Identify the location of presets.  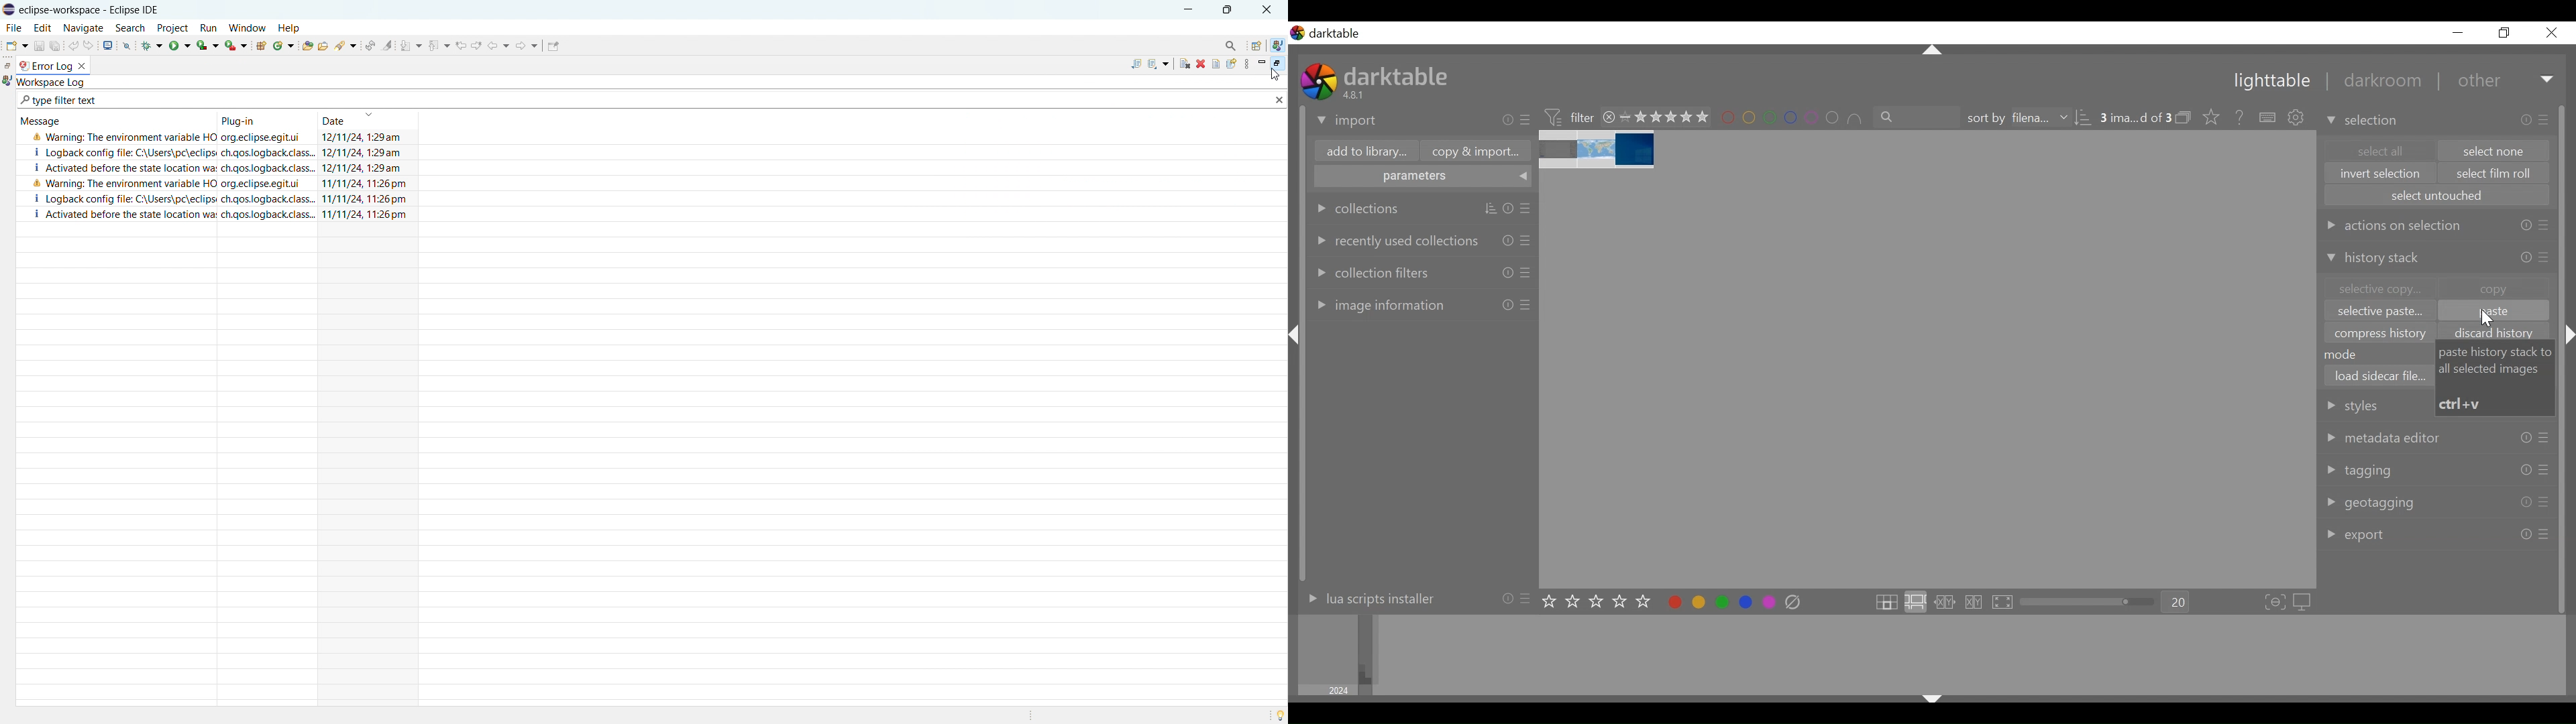
(2544, 469).